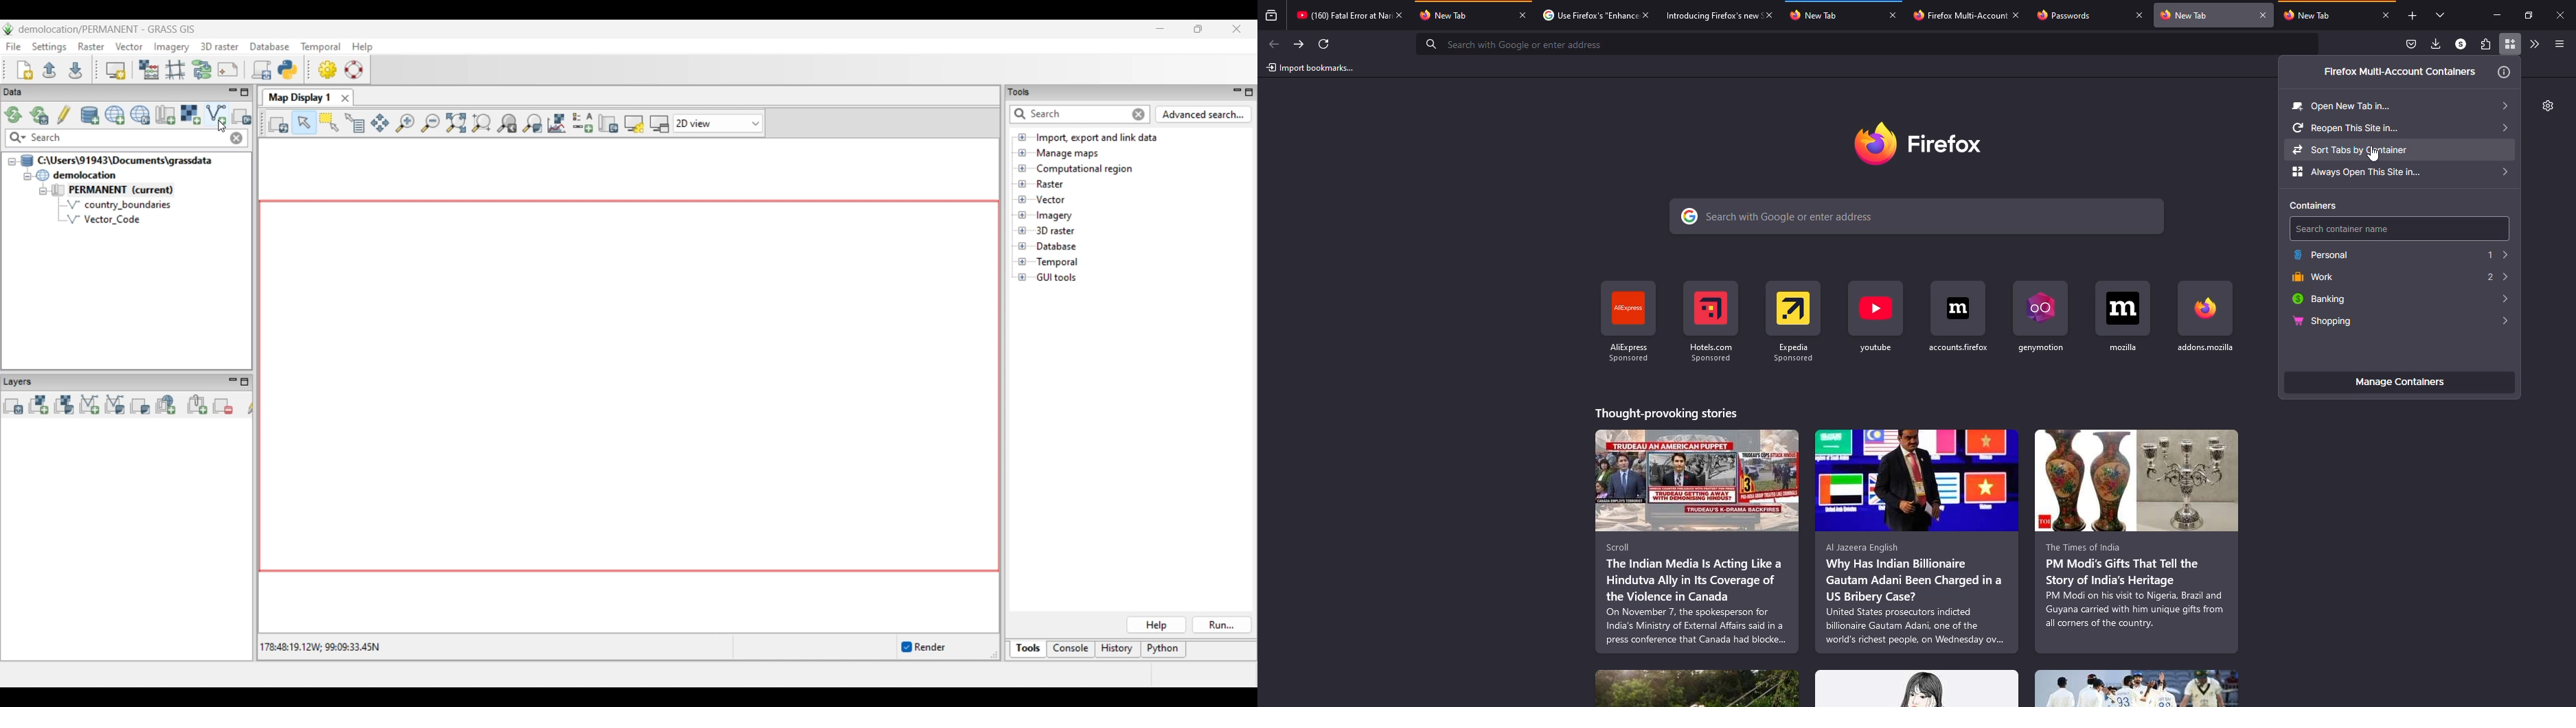 This screenshot has width=2576, height=728. I want to click on stories, so click(1917, 541).